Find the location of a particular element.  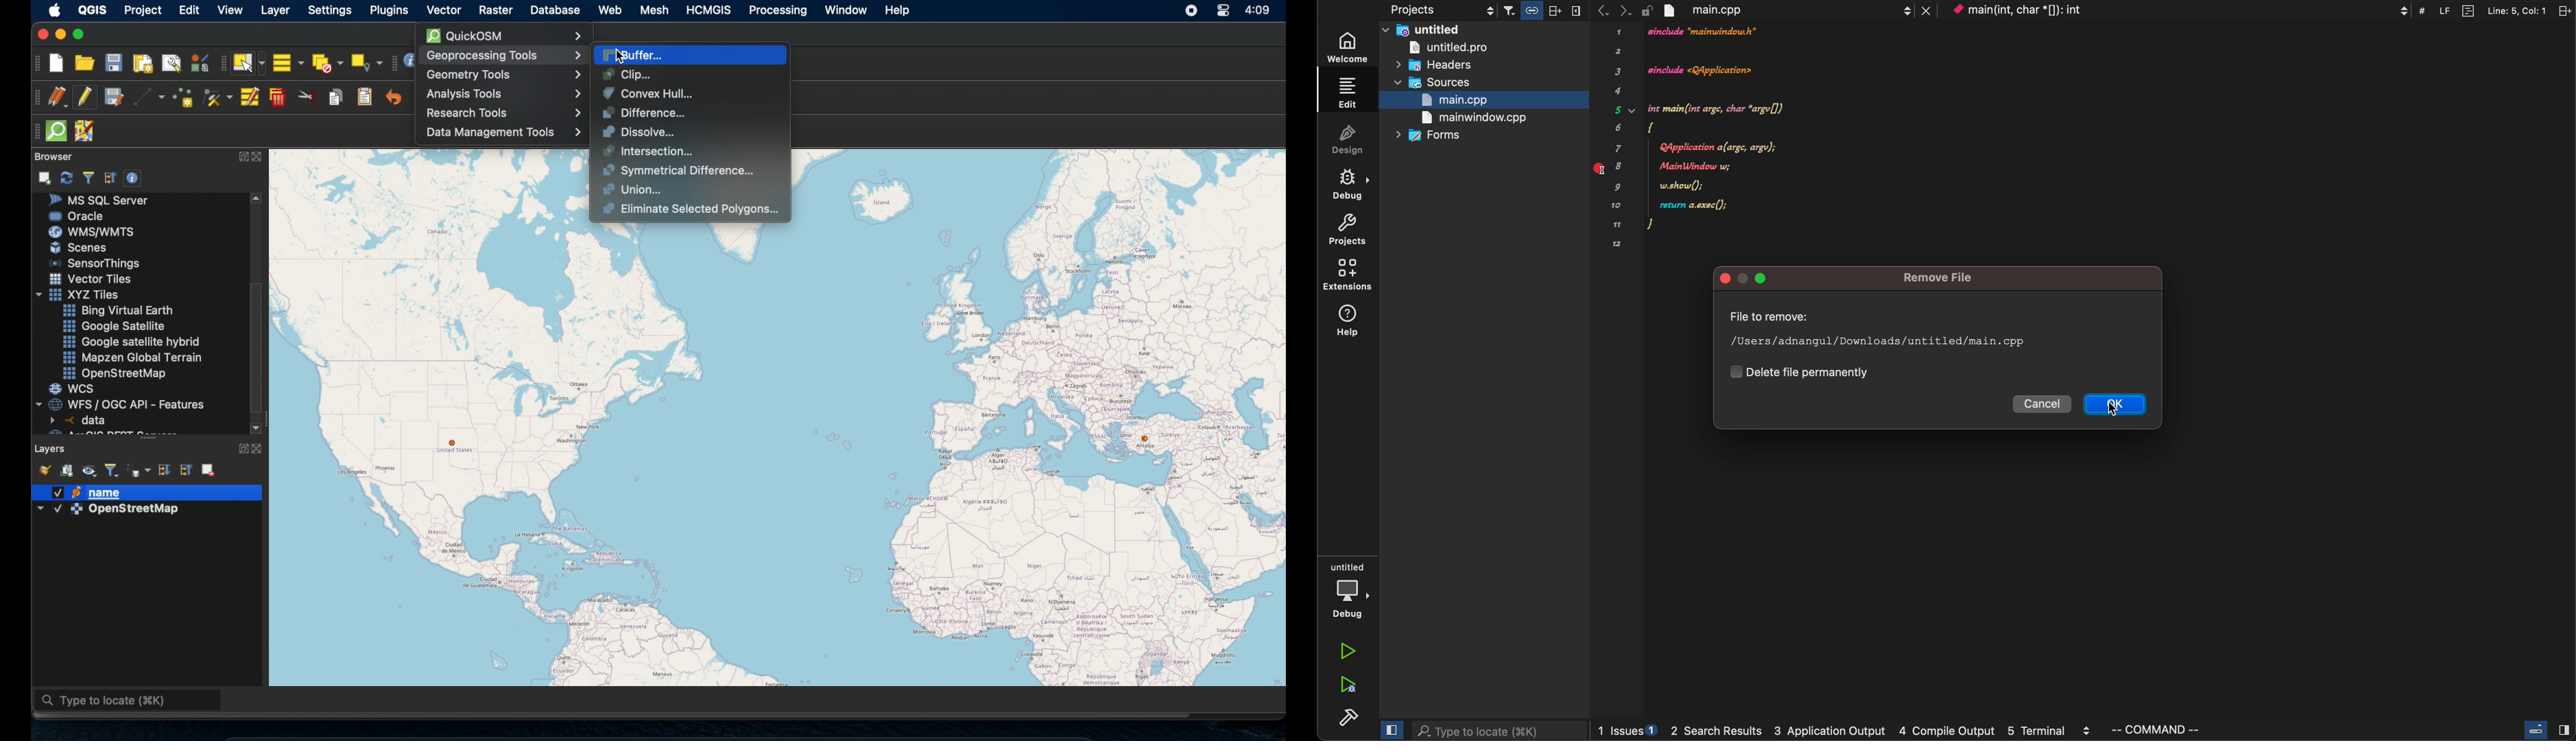

layers is located at coordinates (51, 447).